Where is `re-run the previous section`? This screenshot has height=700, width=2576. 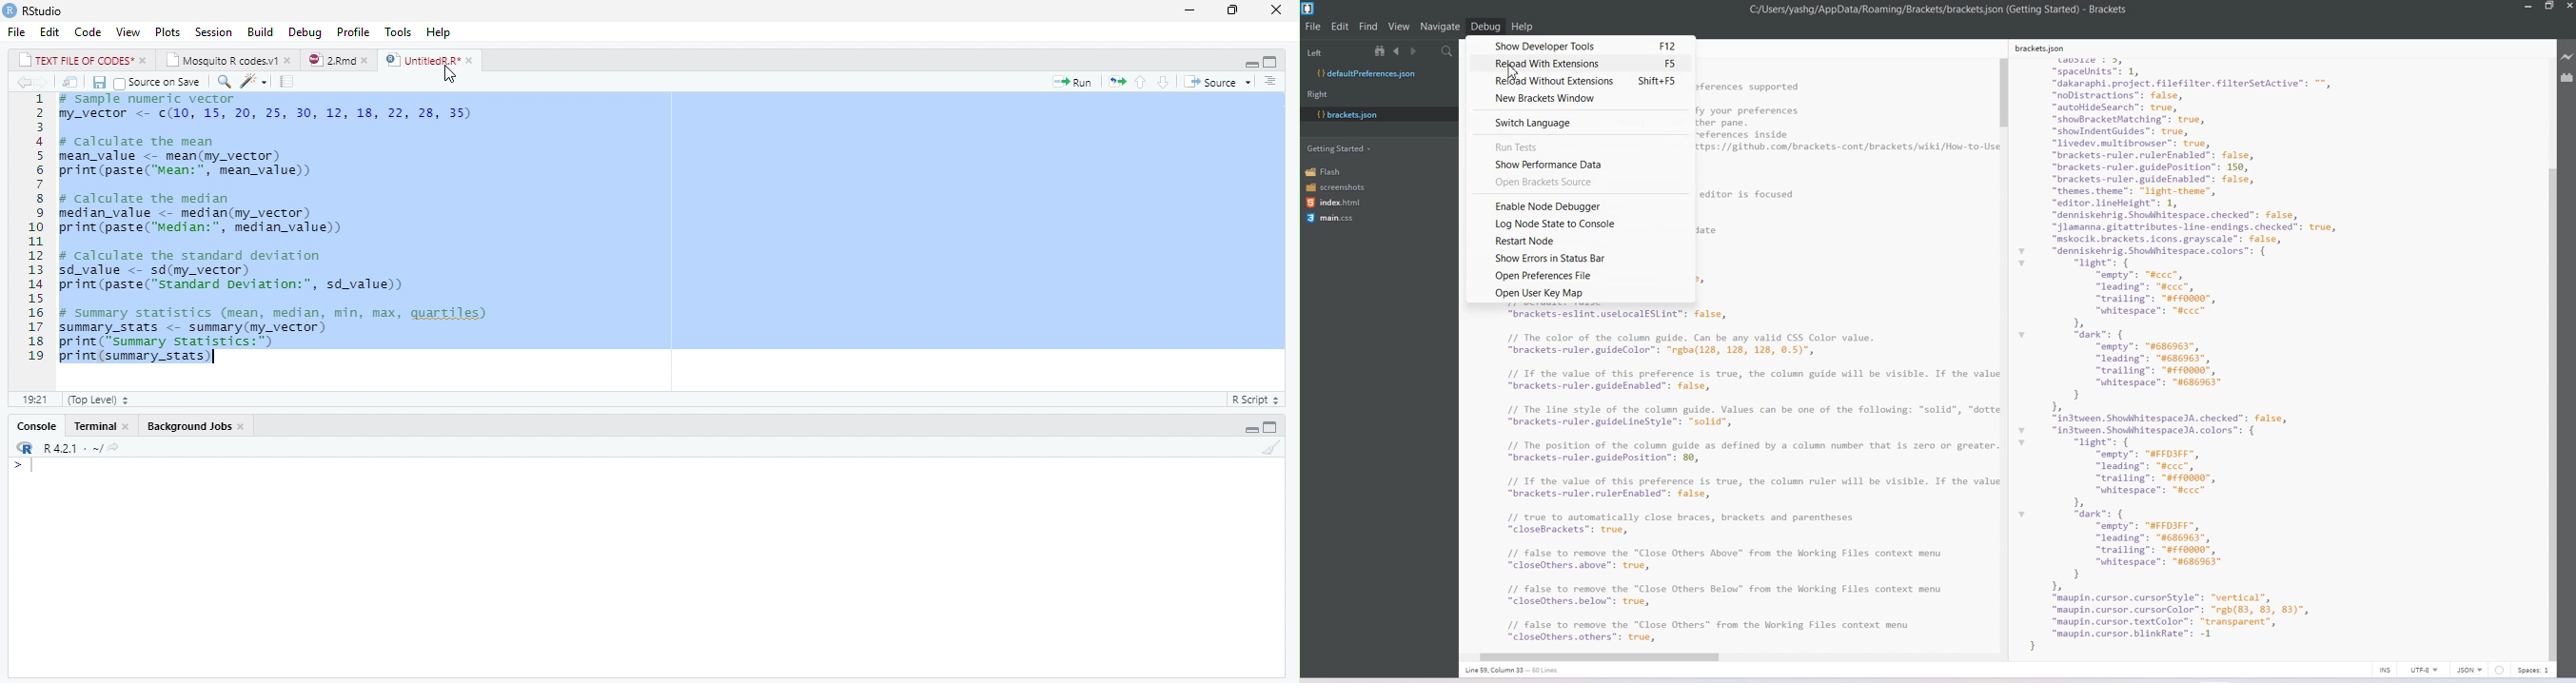
re-run the previous section is located at coordinates (1118, 83).